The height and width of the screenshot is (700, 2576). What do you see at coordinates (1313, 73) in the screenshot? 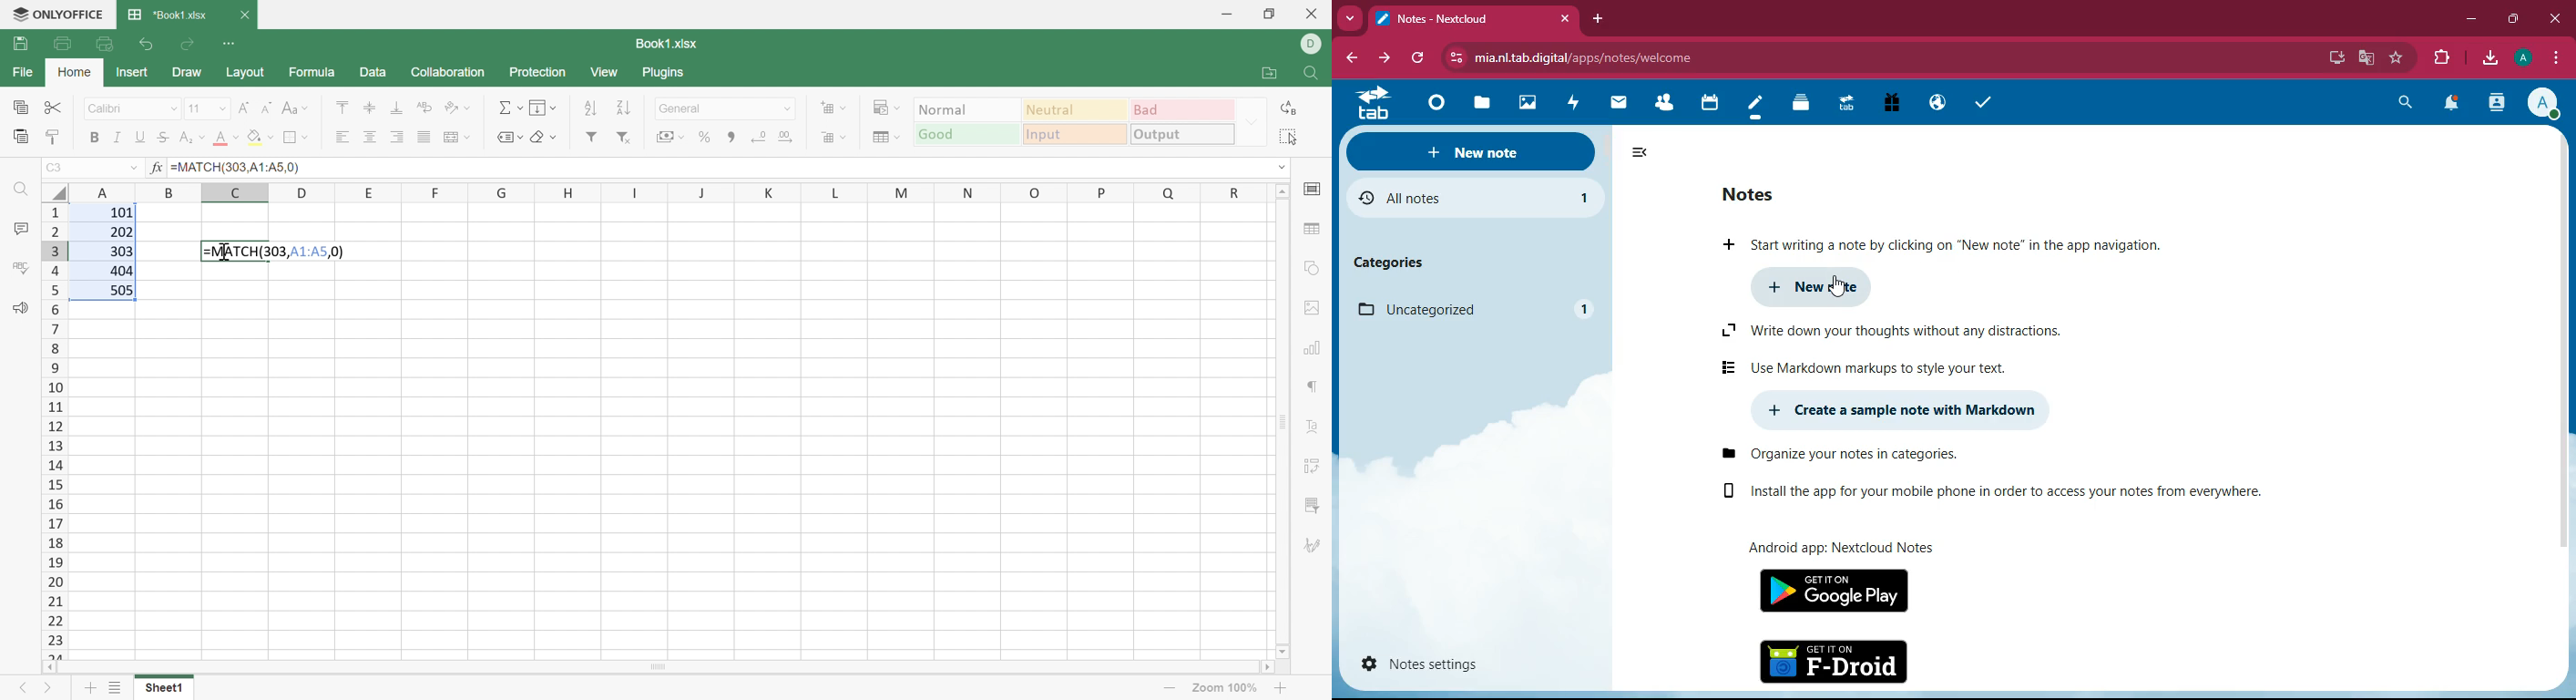
I see `Find` at bounding box center [1313, 73].